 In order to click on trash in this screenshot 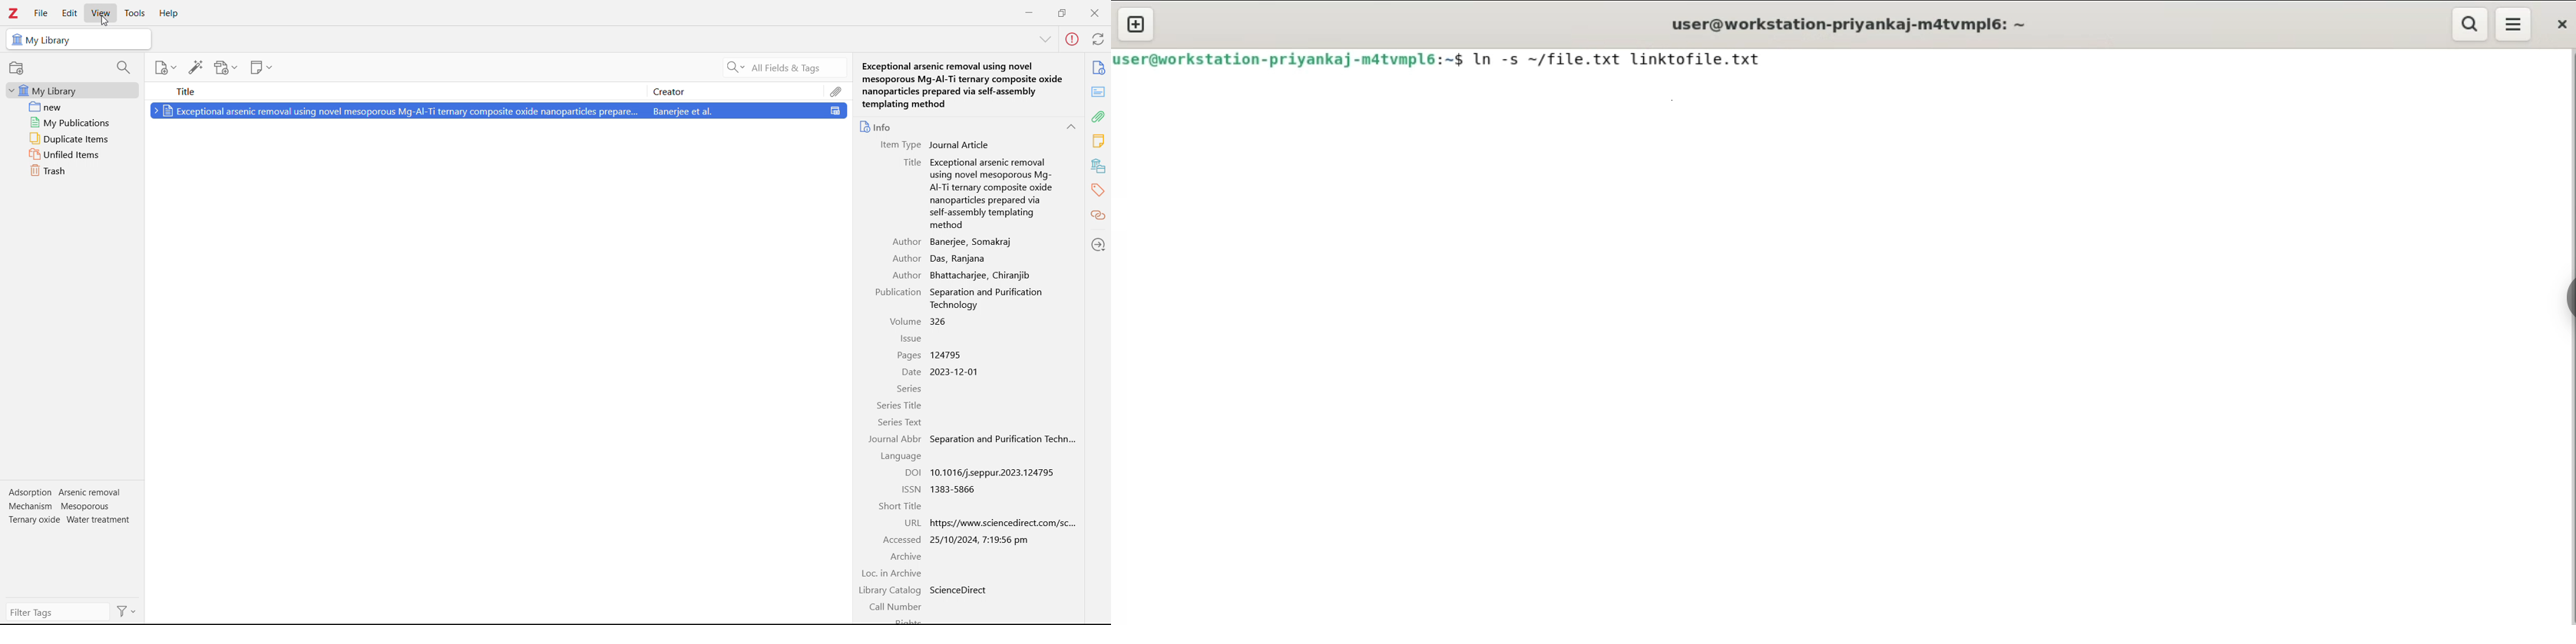, I will do `click(71, 171)`.